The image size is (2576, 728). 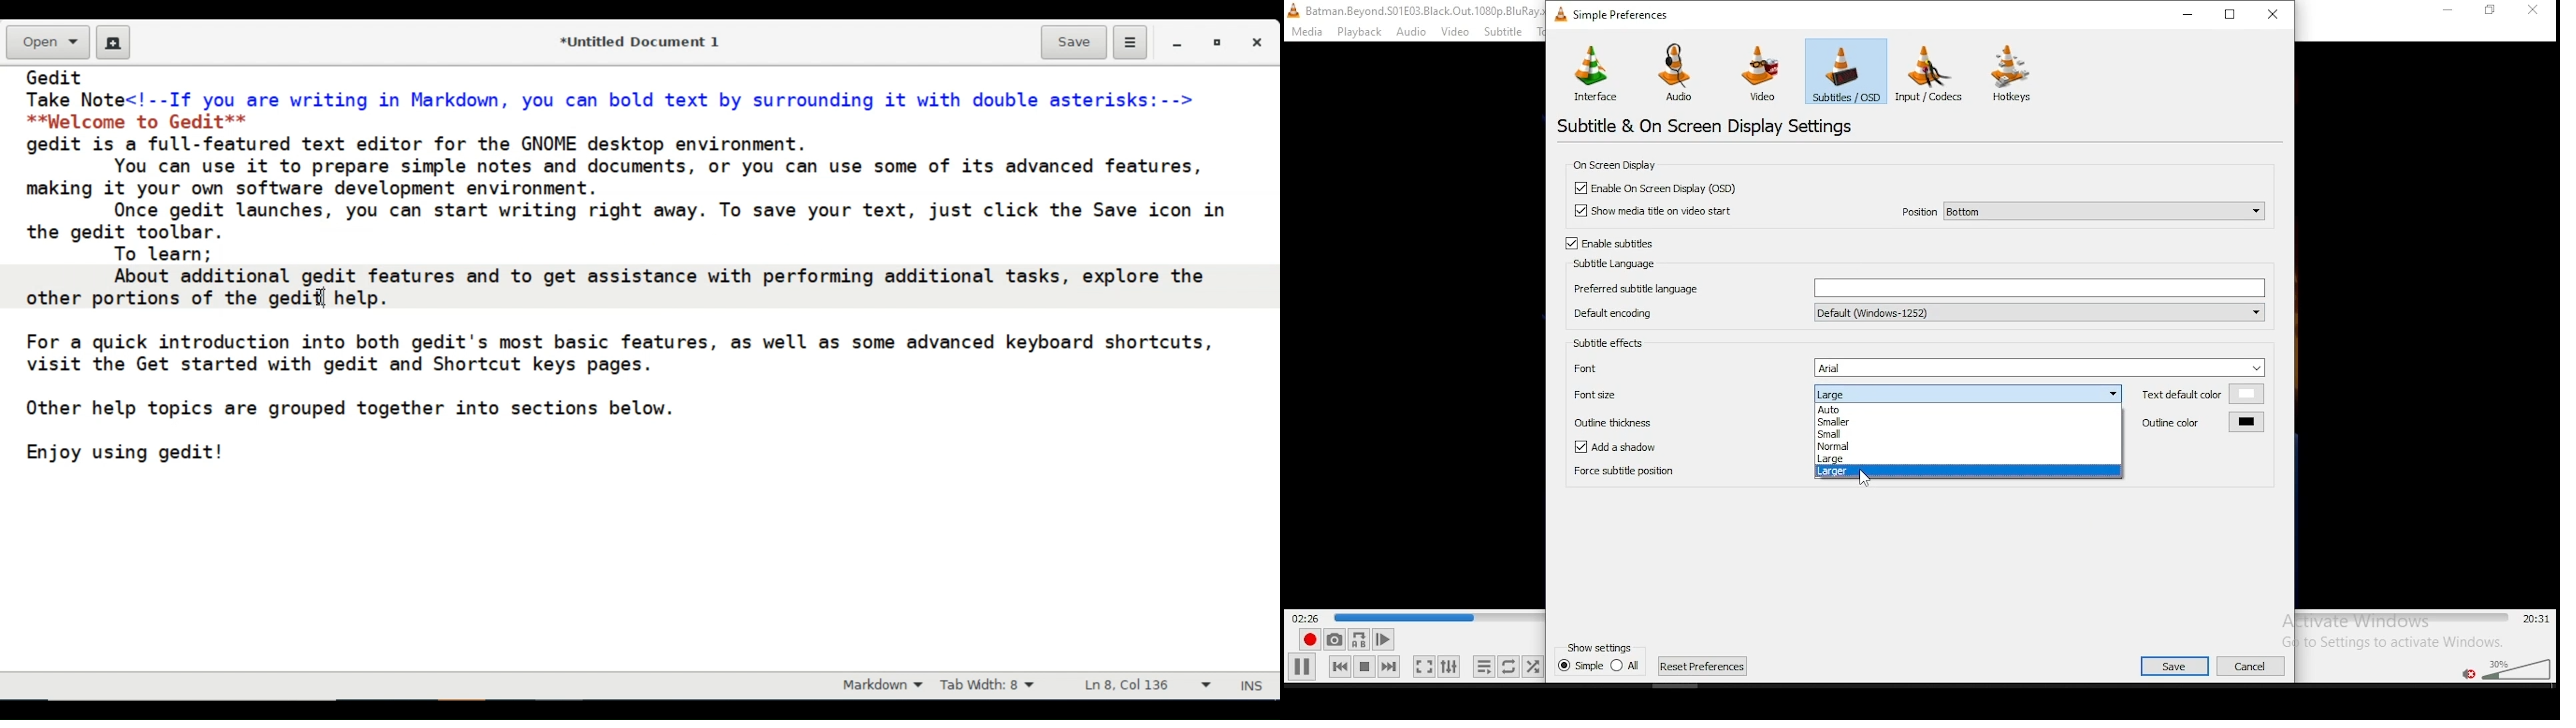 I want to click on VLC icon, so click(x=1292, y=10).